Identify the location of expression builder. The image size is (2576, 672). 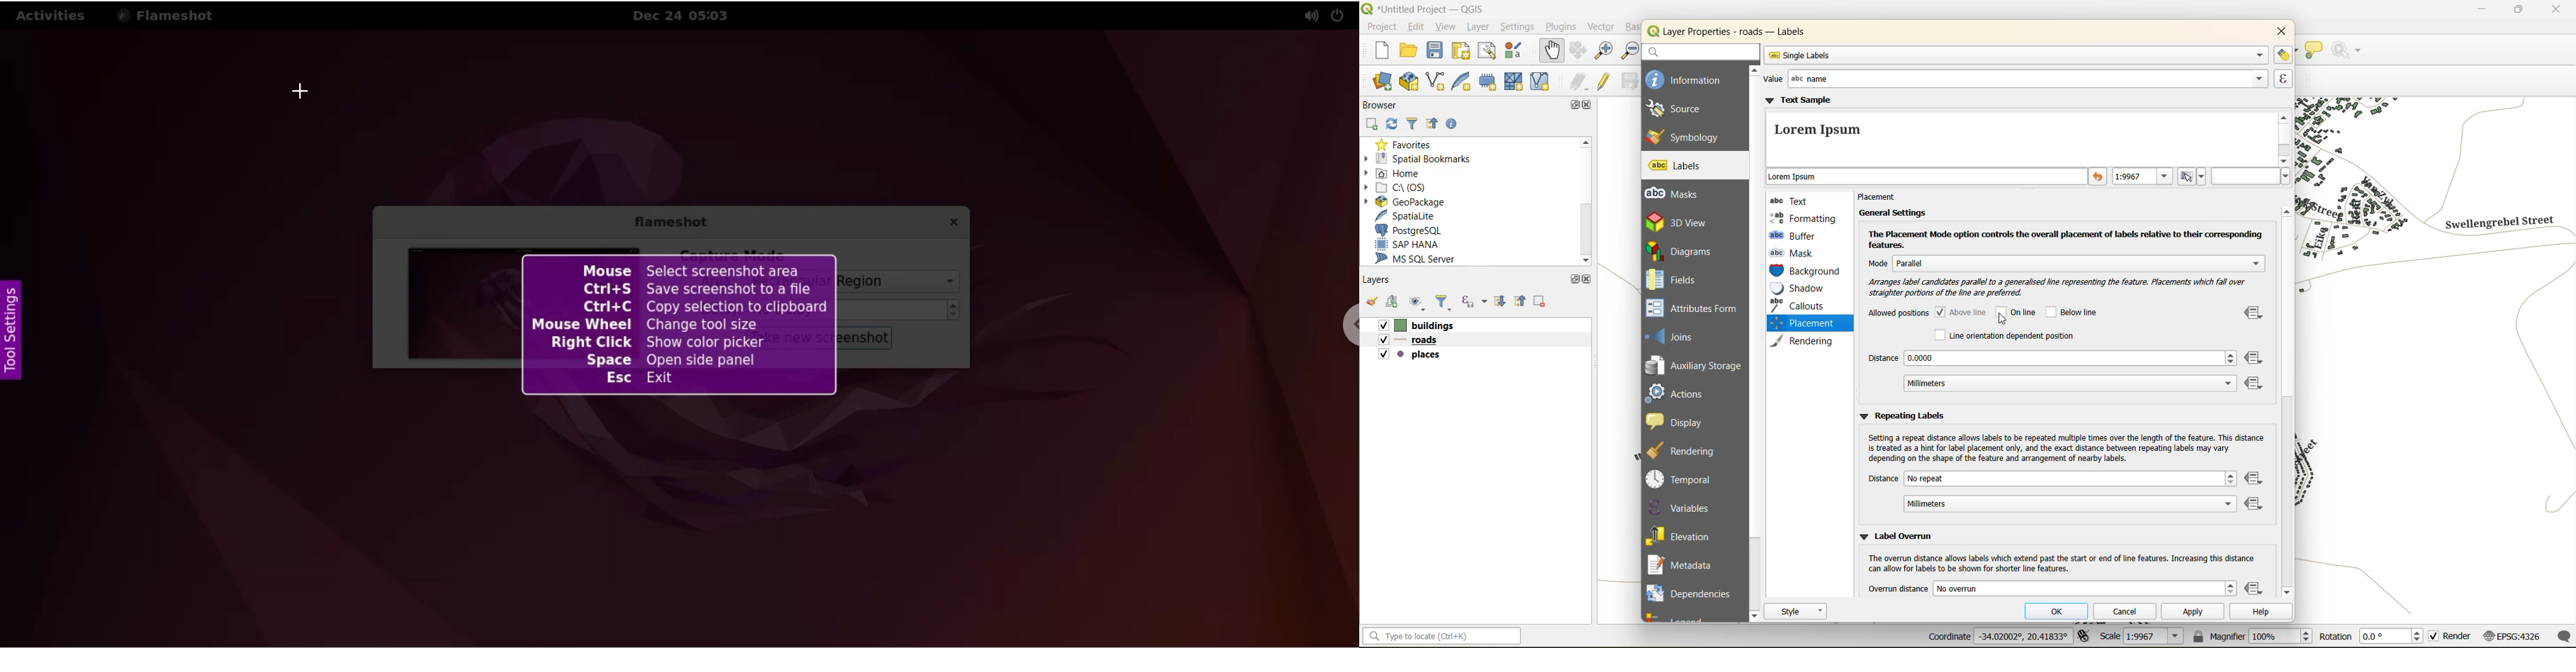
(2283, 79).